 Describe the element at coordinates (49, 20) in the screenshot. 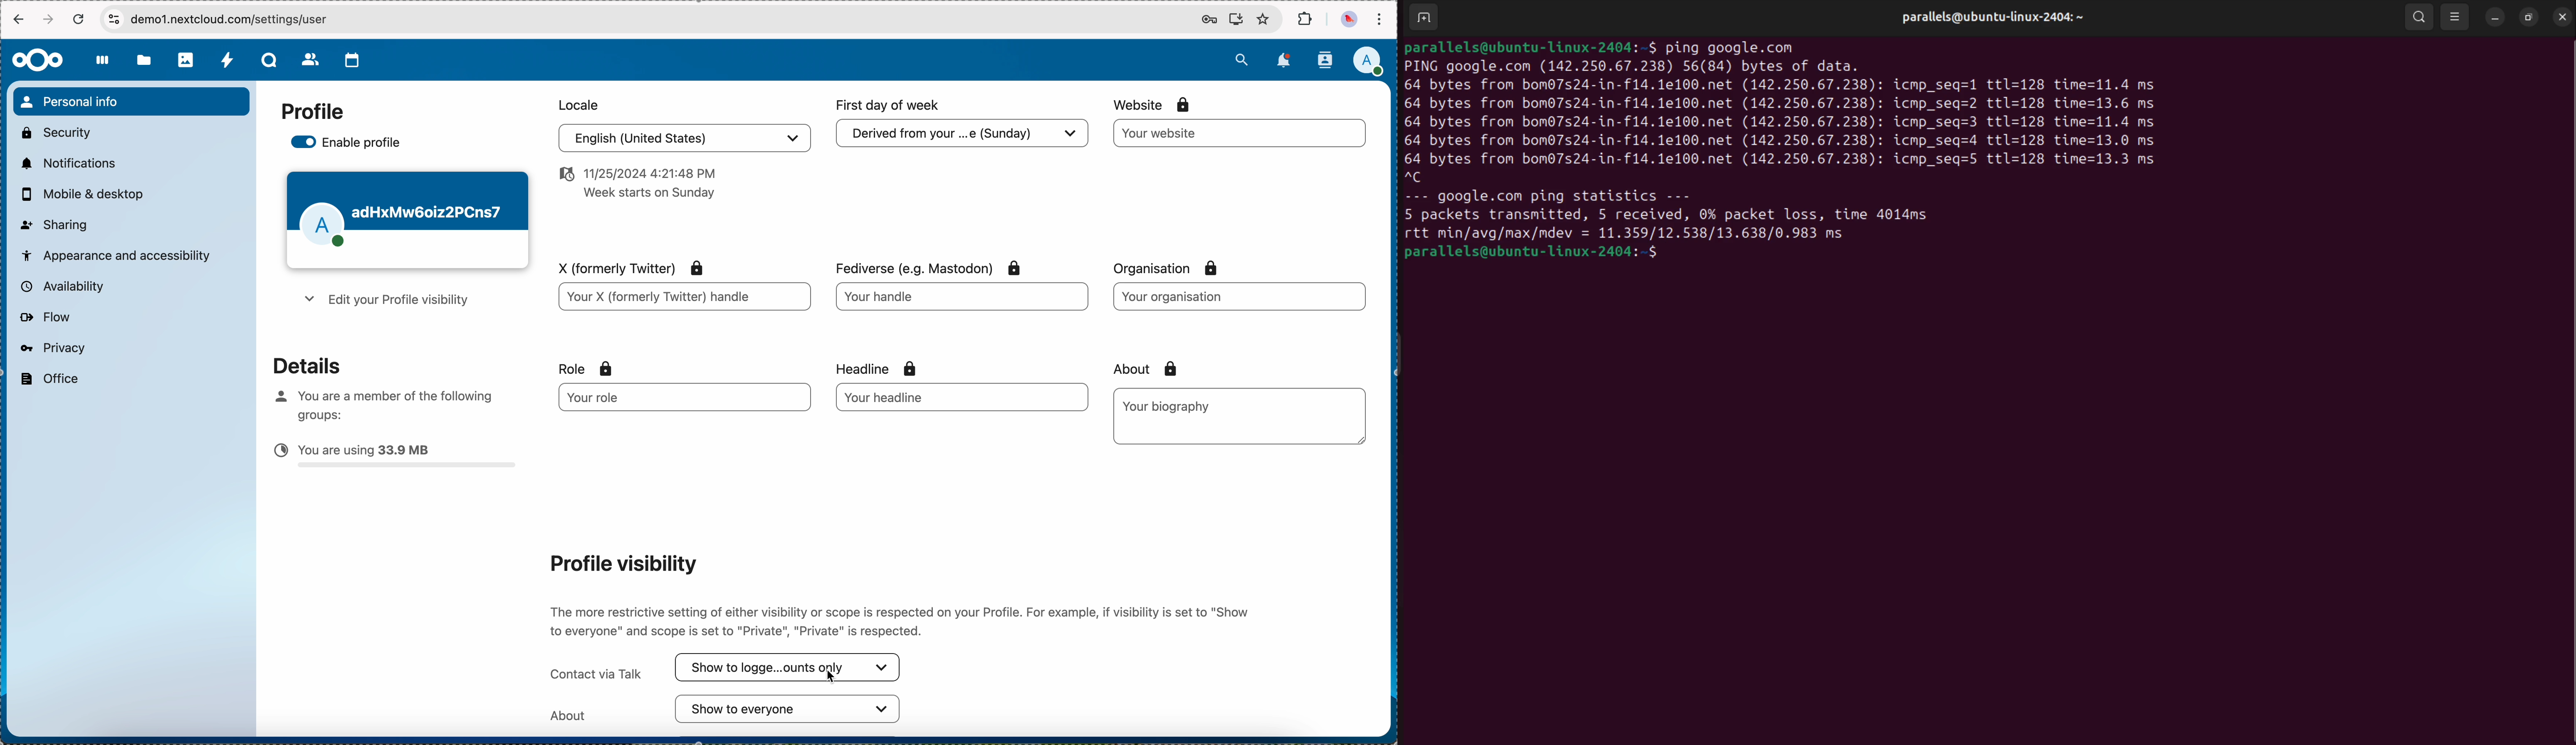

I see `navigate foward` at that location.